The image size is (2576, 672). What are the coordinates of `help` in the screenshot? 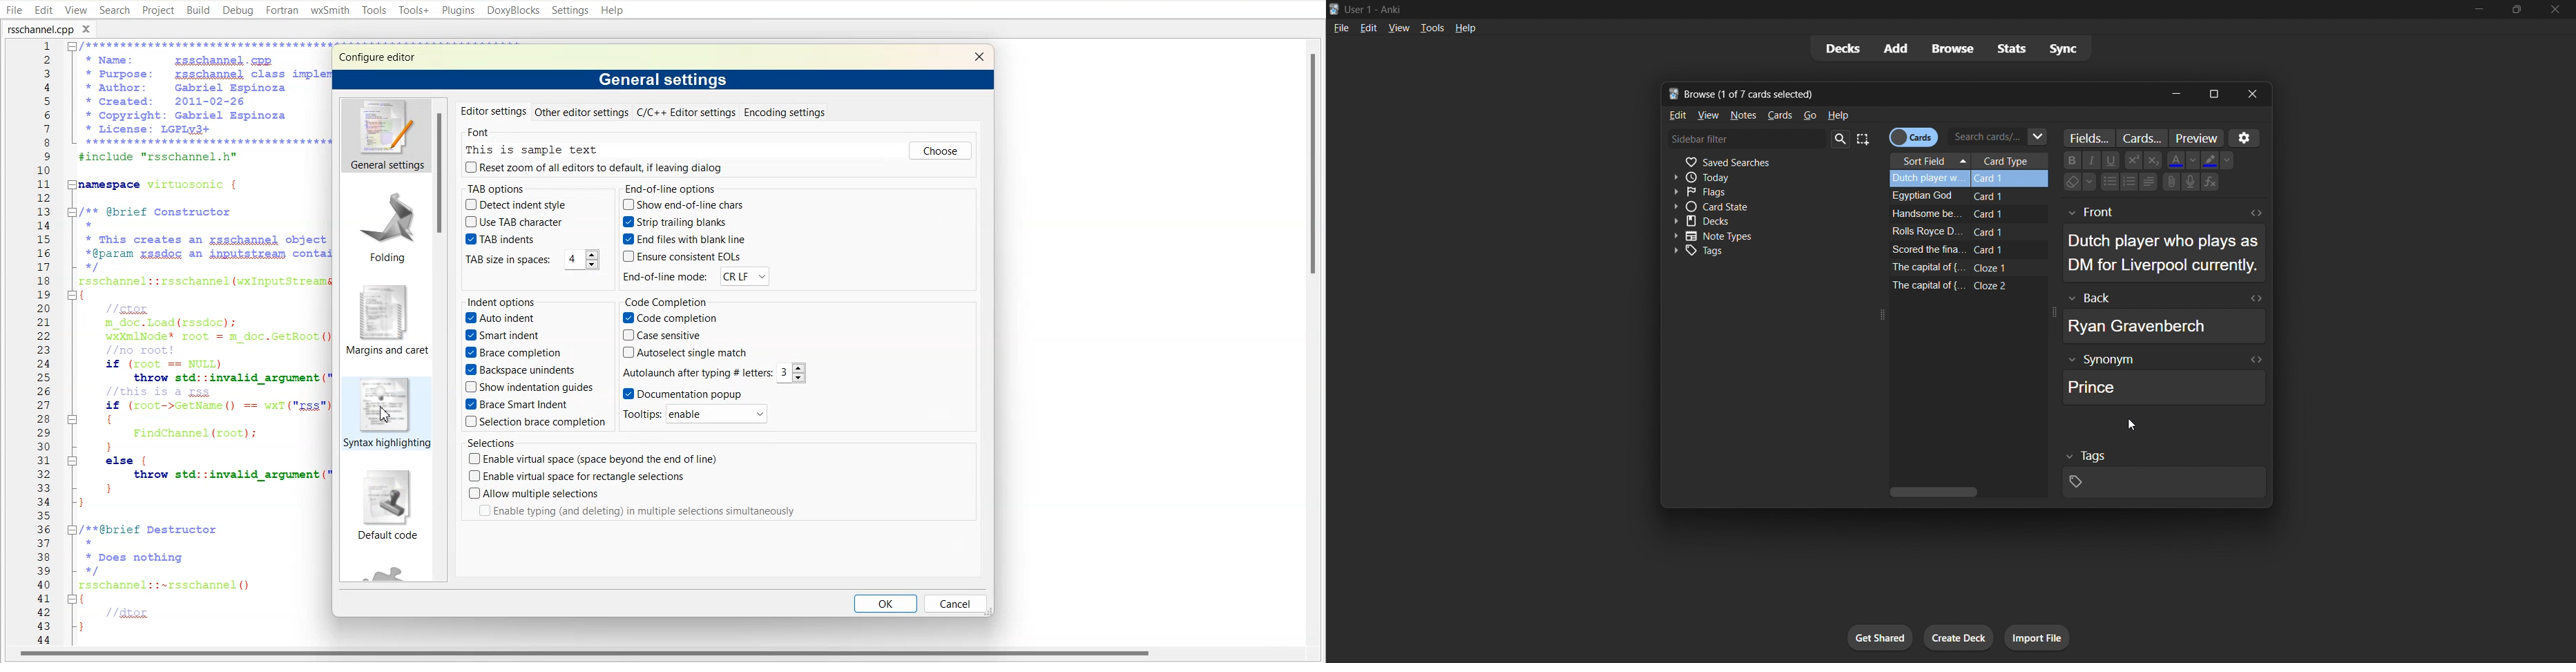 It's located at (1463, 26).